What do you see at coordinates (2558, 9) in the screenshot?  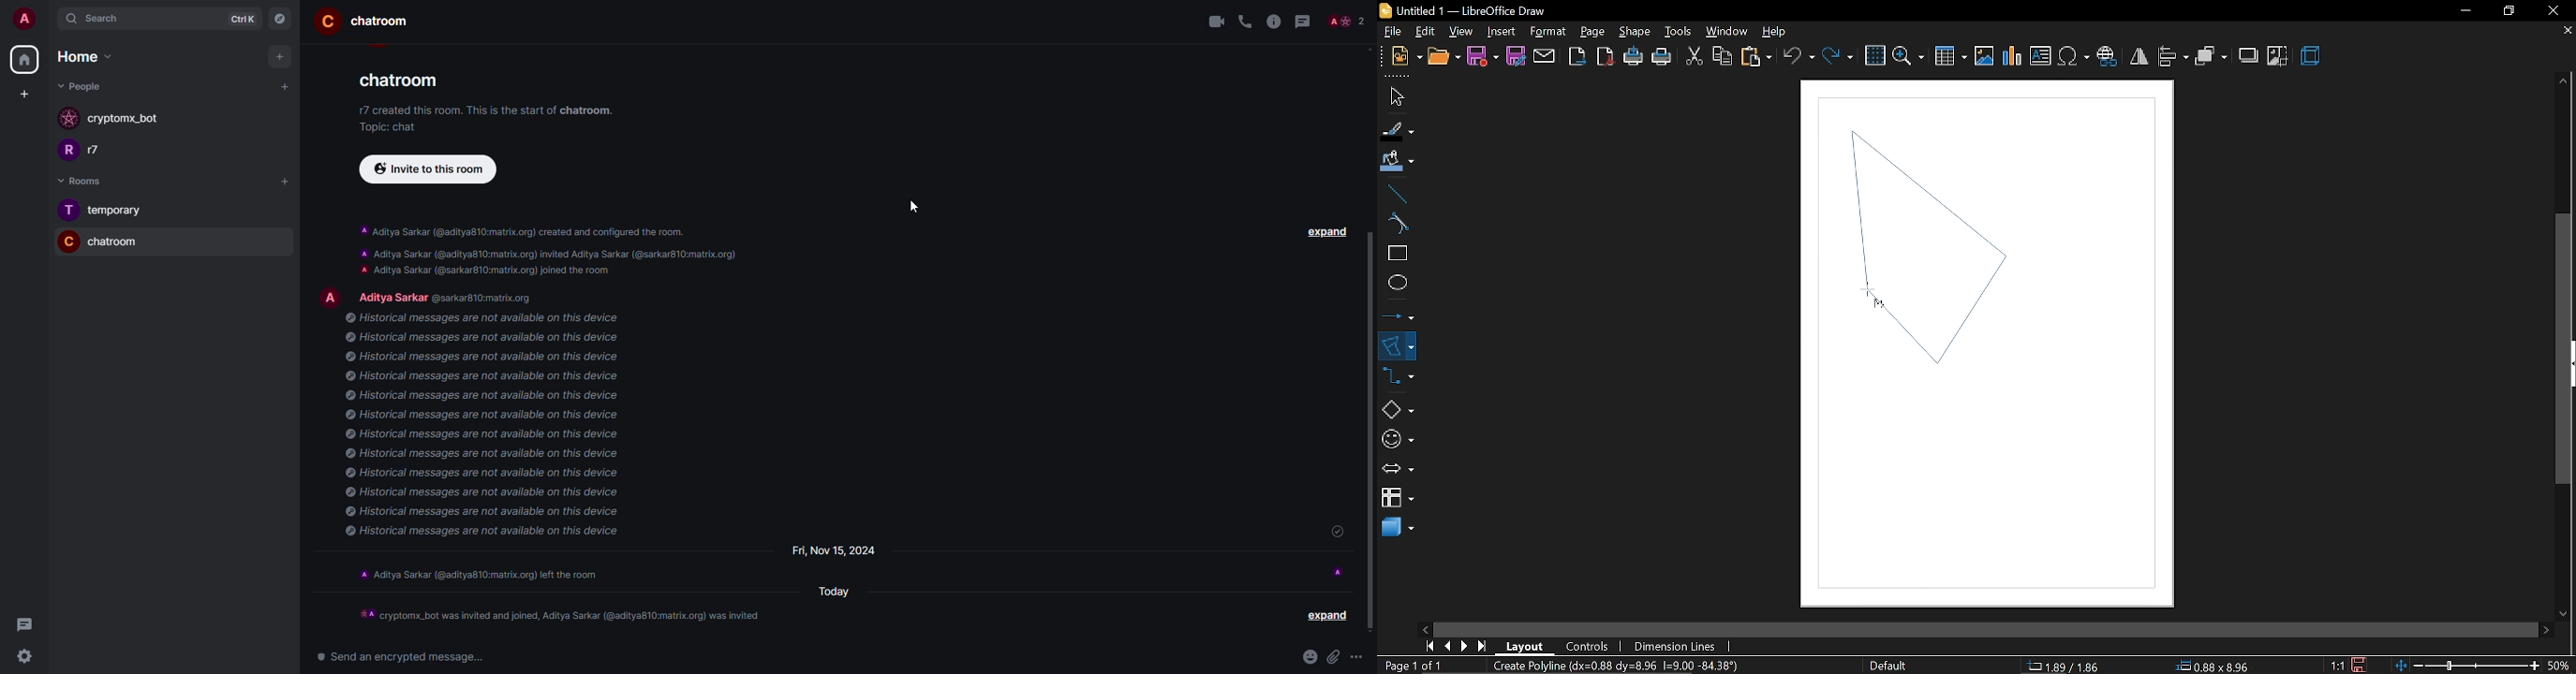 I see `close` at bounding box center [2558, 9].